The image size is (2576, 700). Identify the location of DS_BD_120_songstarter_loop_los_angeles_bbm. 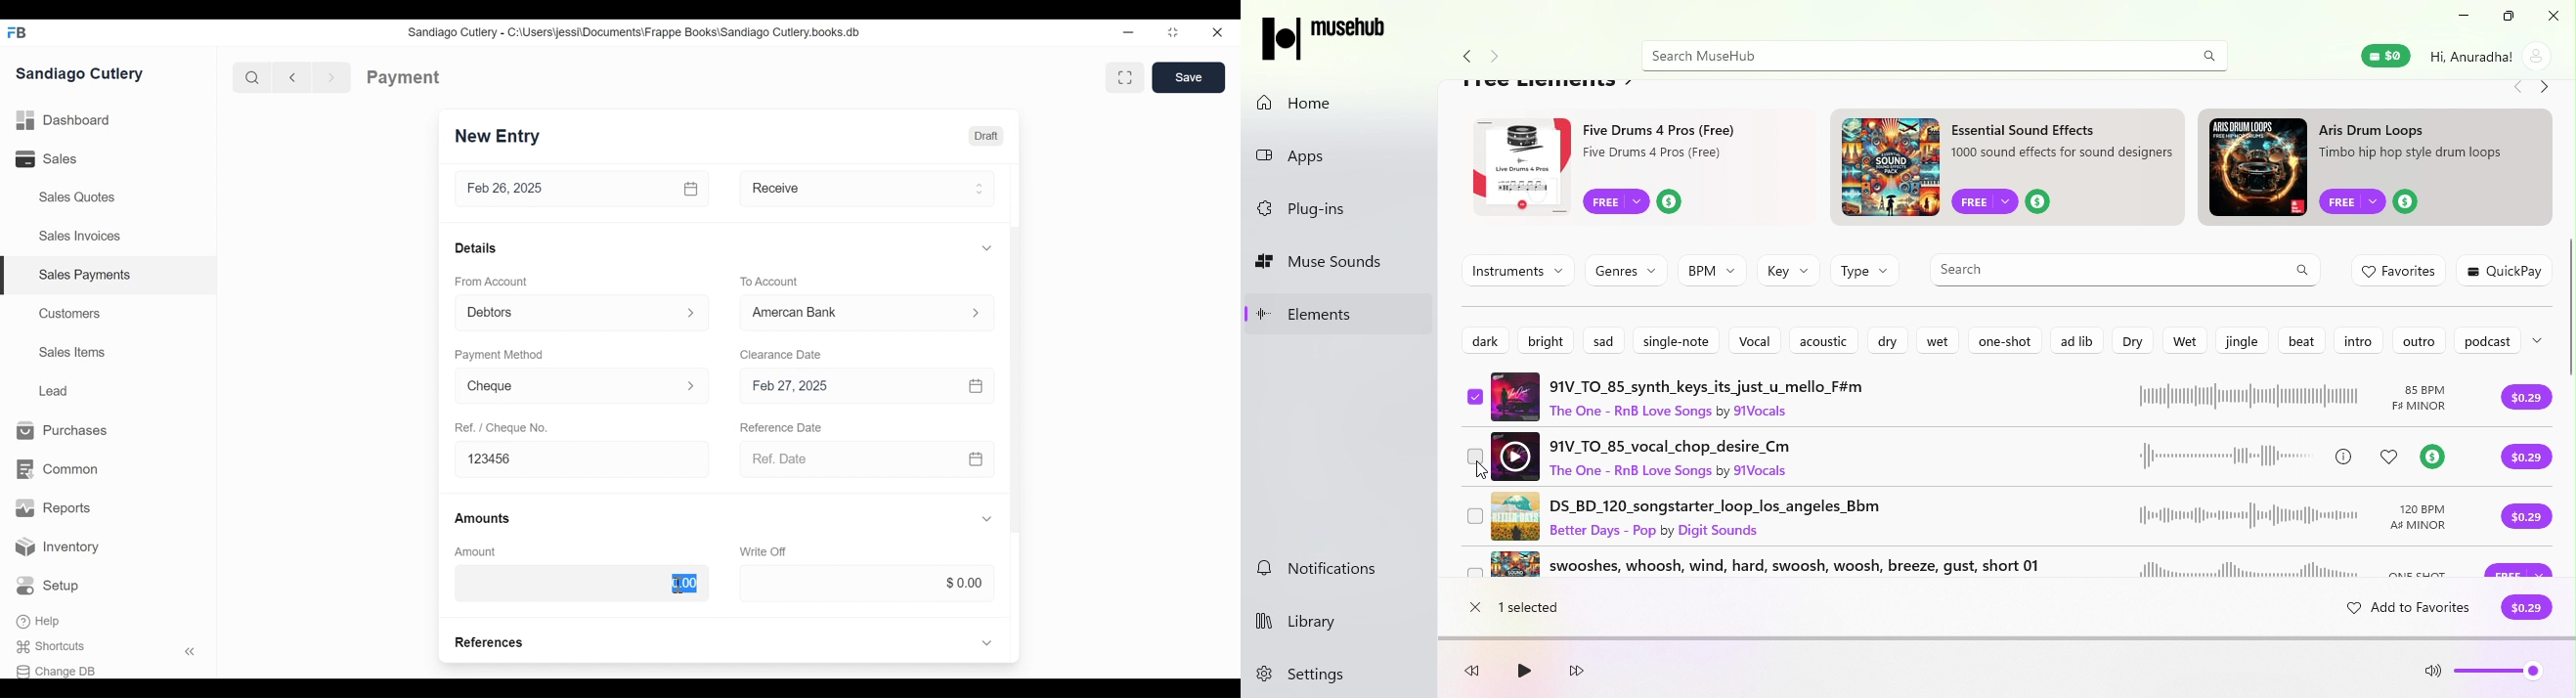
(1979, 516).